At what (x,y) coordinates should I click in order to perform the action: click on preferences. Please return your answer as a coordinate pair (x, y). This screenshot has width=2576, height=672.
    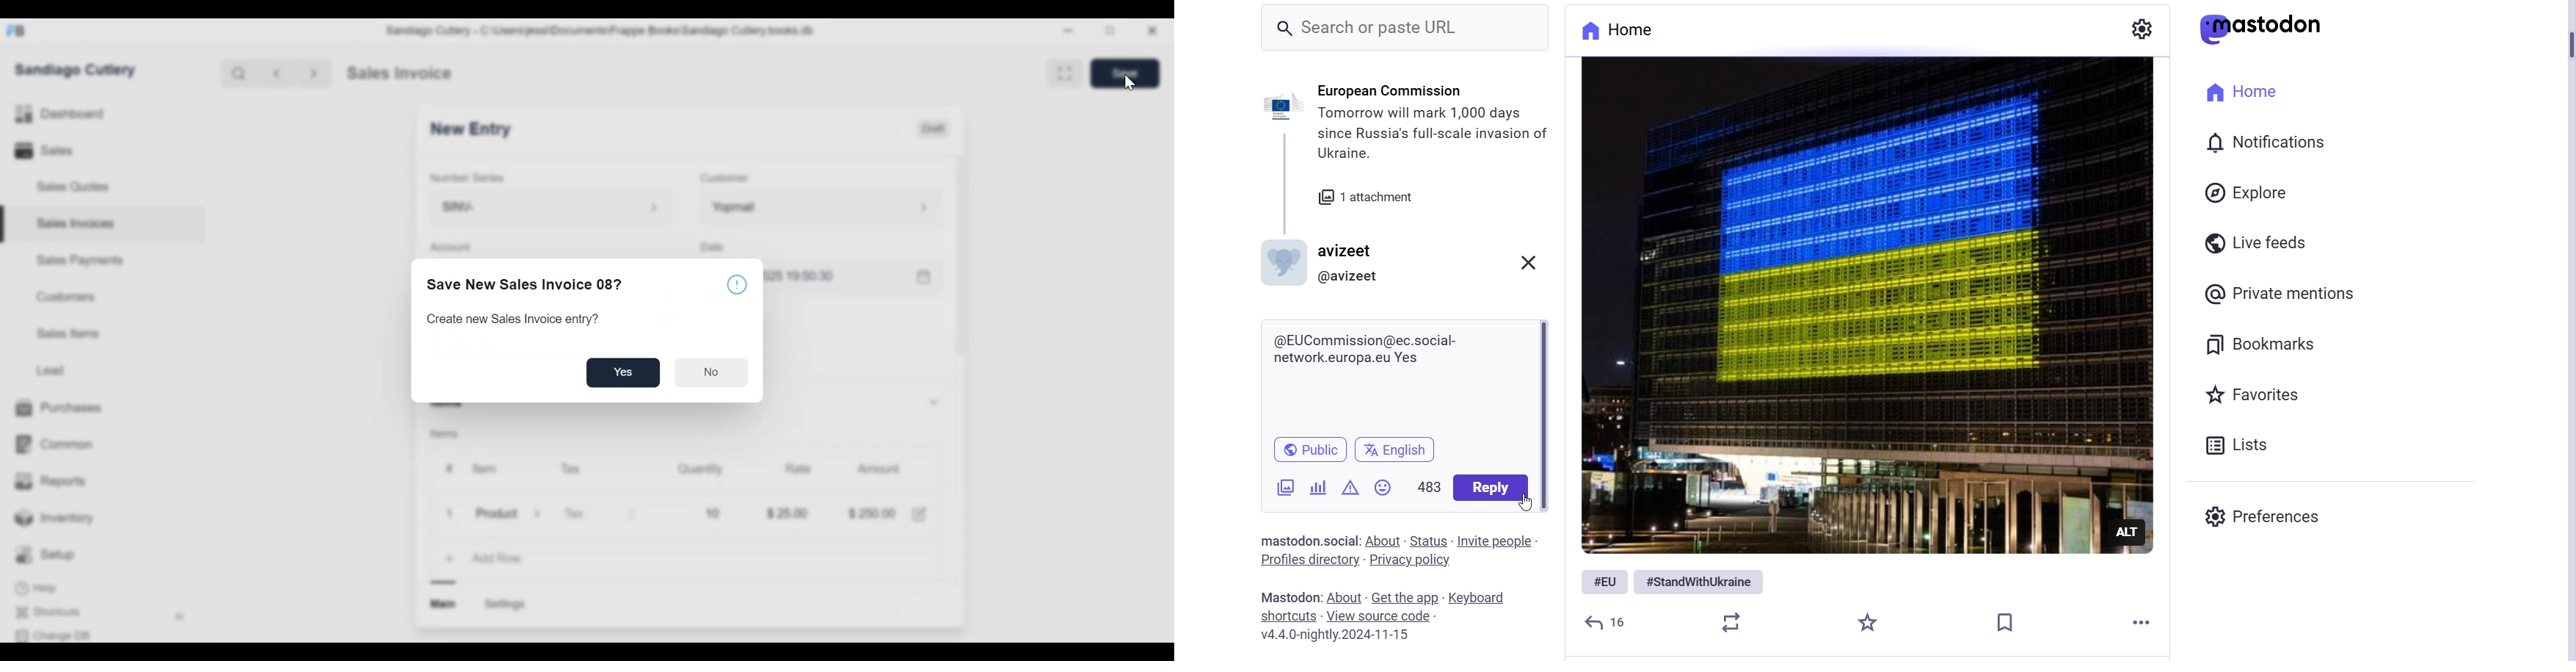
    Looking at the image, I should click on (2261, 518).